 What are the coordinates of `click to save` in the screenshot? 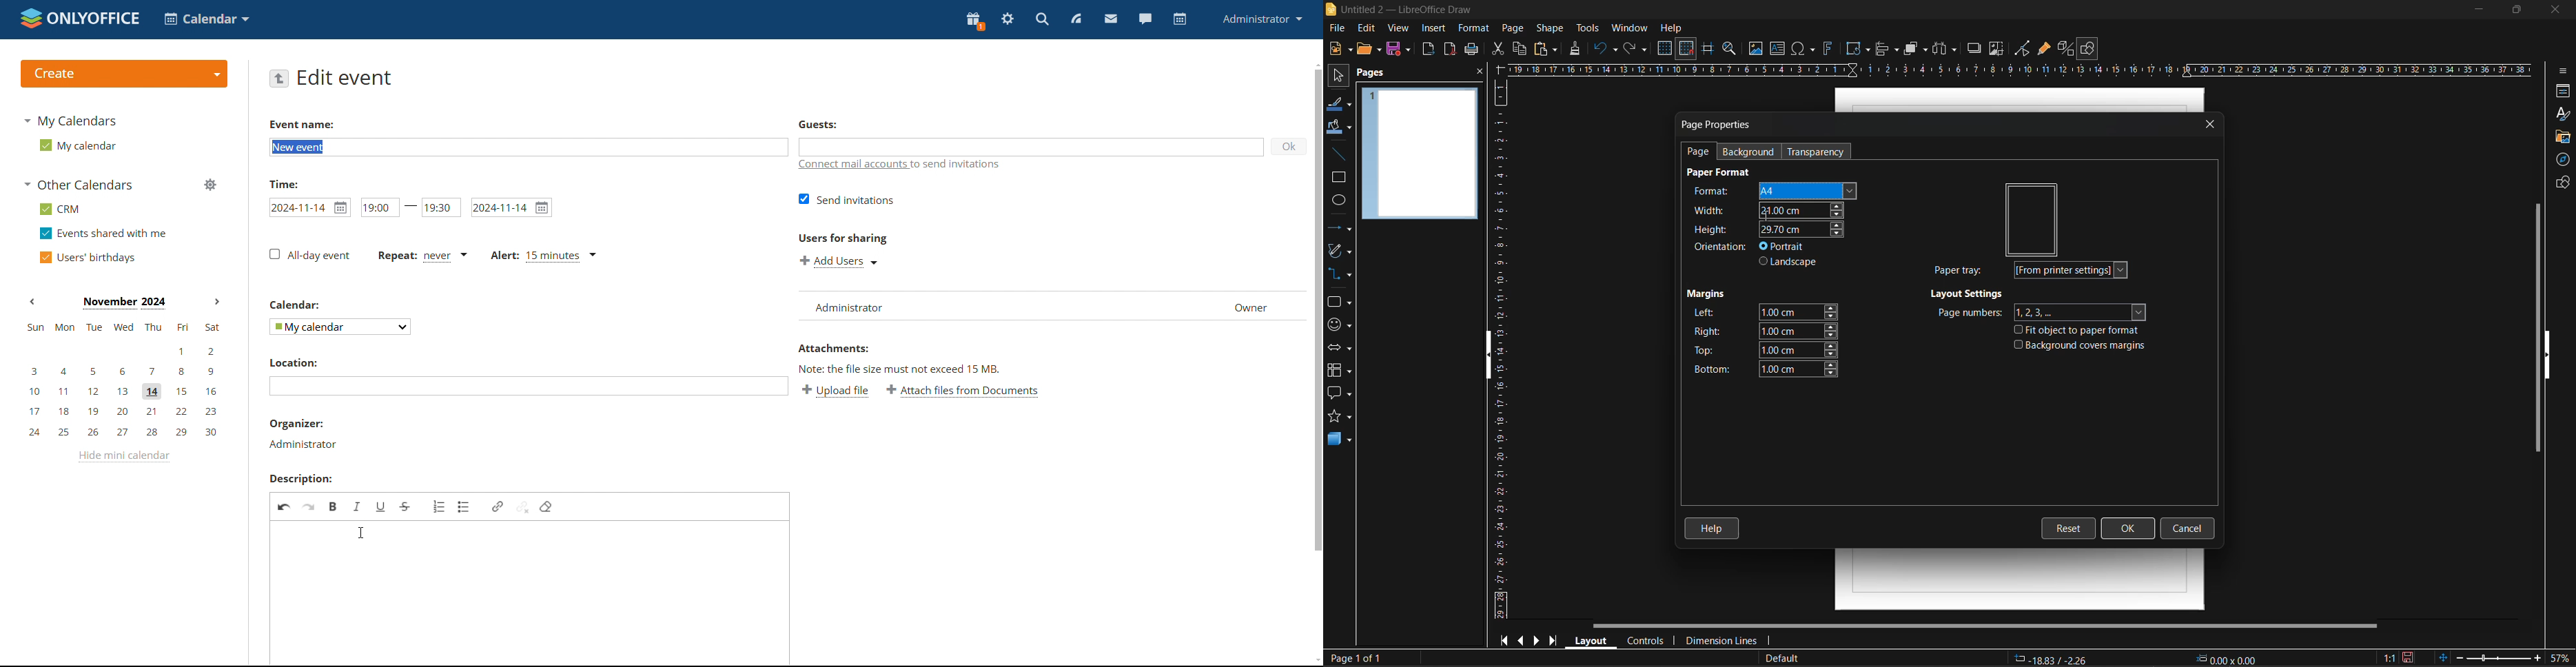 It's located at (2408, 657).